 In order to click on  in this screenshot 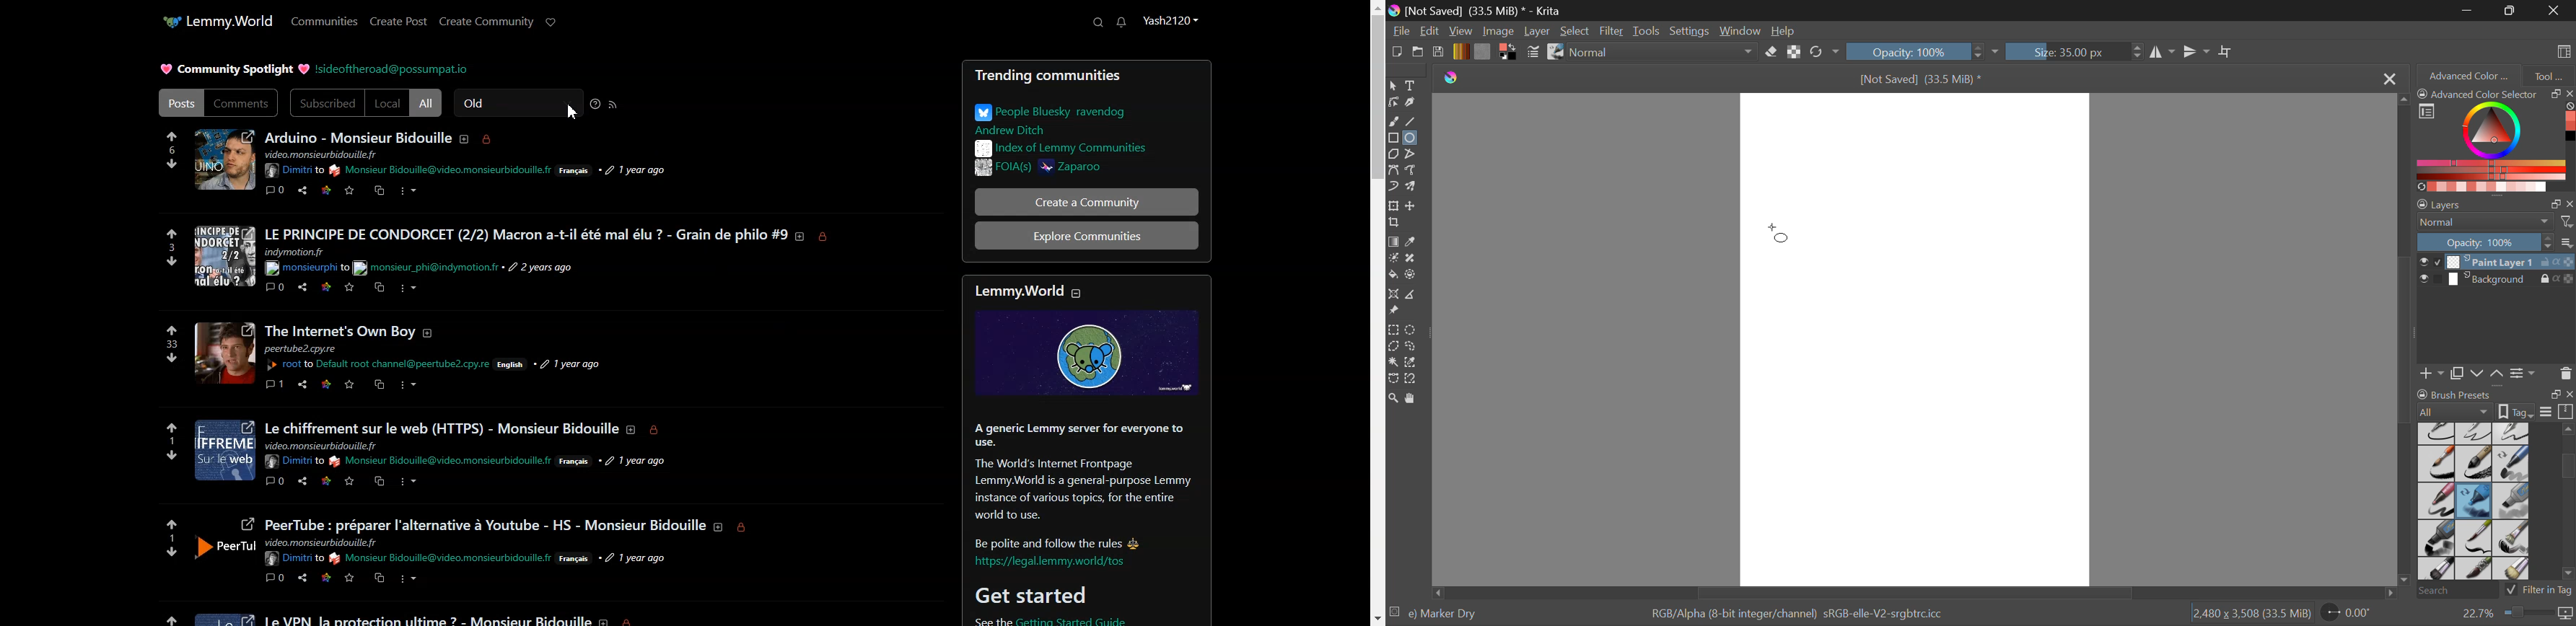, I will do `click(227, 542)`.